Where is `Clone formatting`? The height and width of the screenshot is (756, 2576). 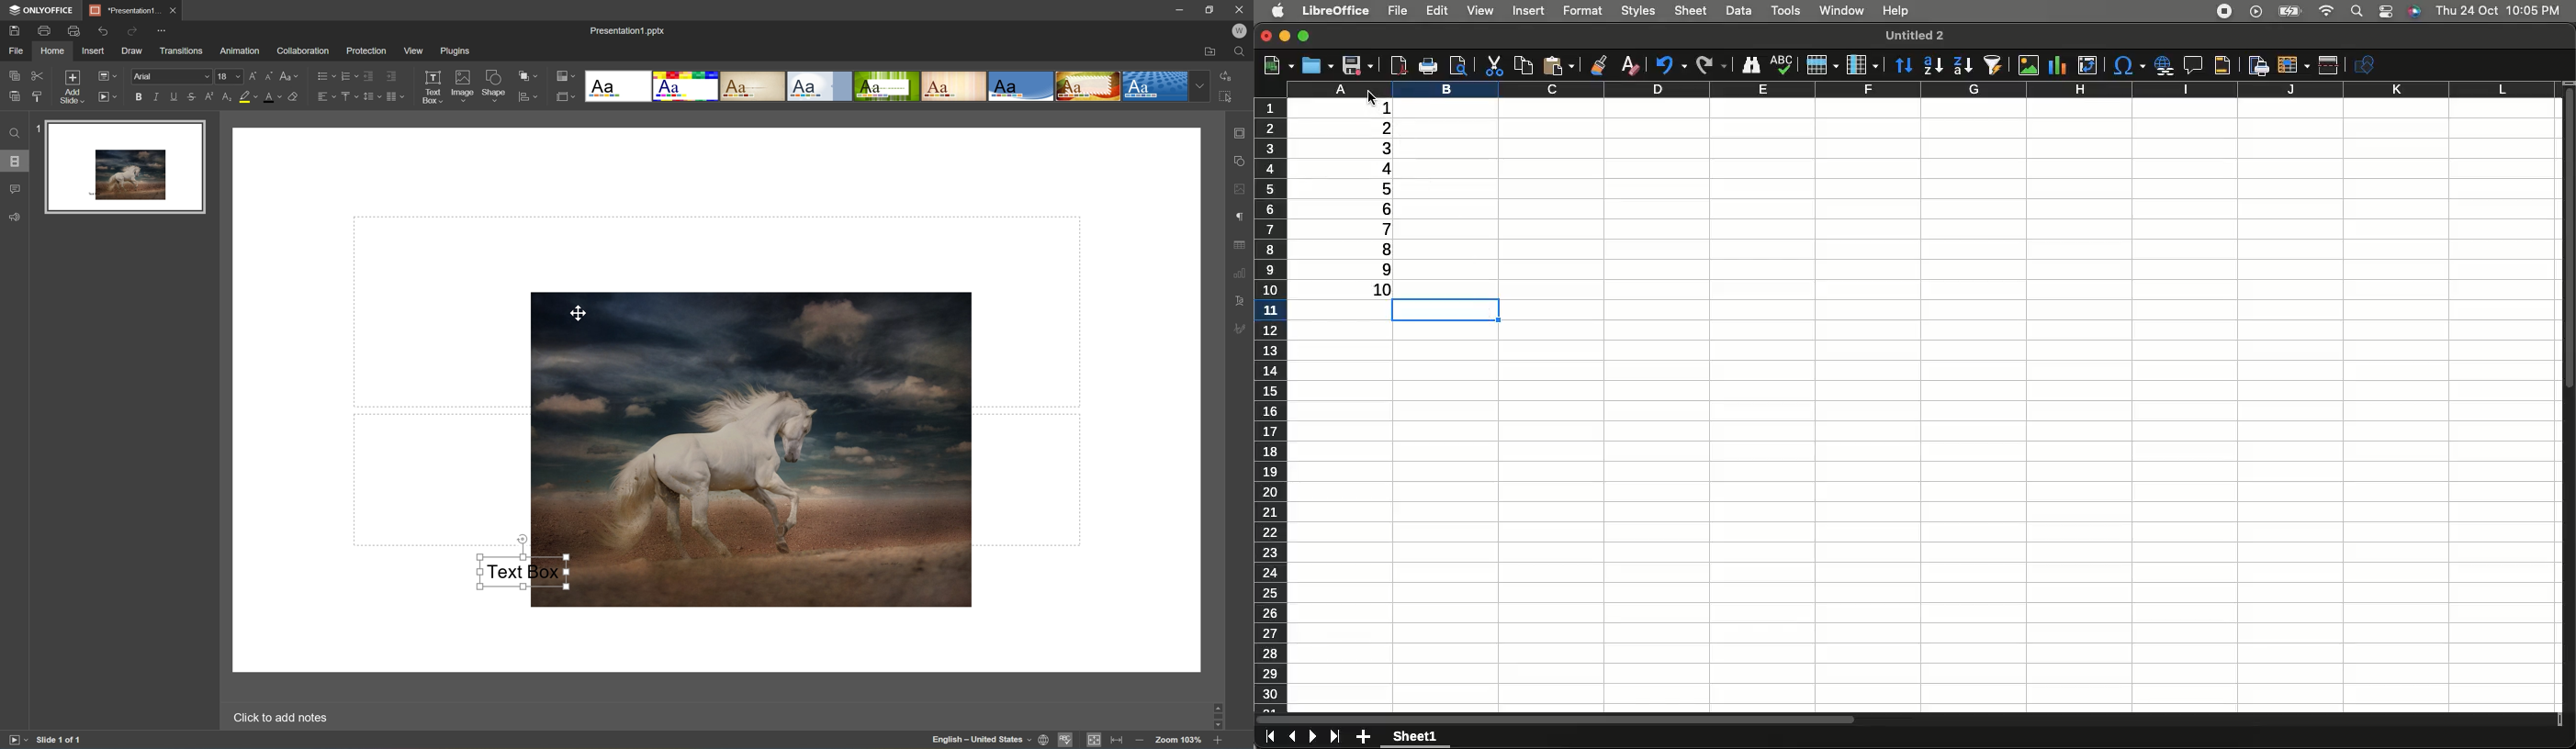
Clone formatting is located at coordinates (1601, 63).